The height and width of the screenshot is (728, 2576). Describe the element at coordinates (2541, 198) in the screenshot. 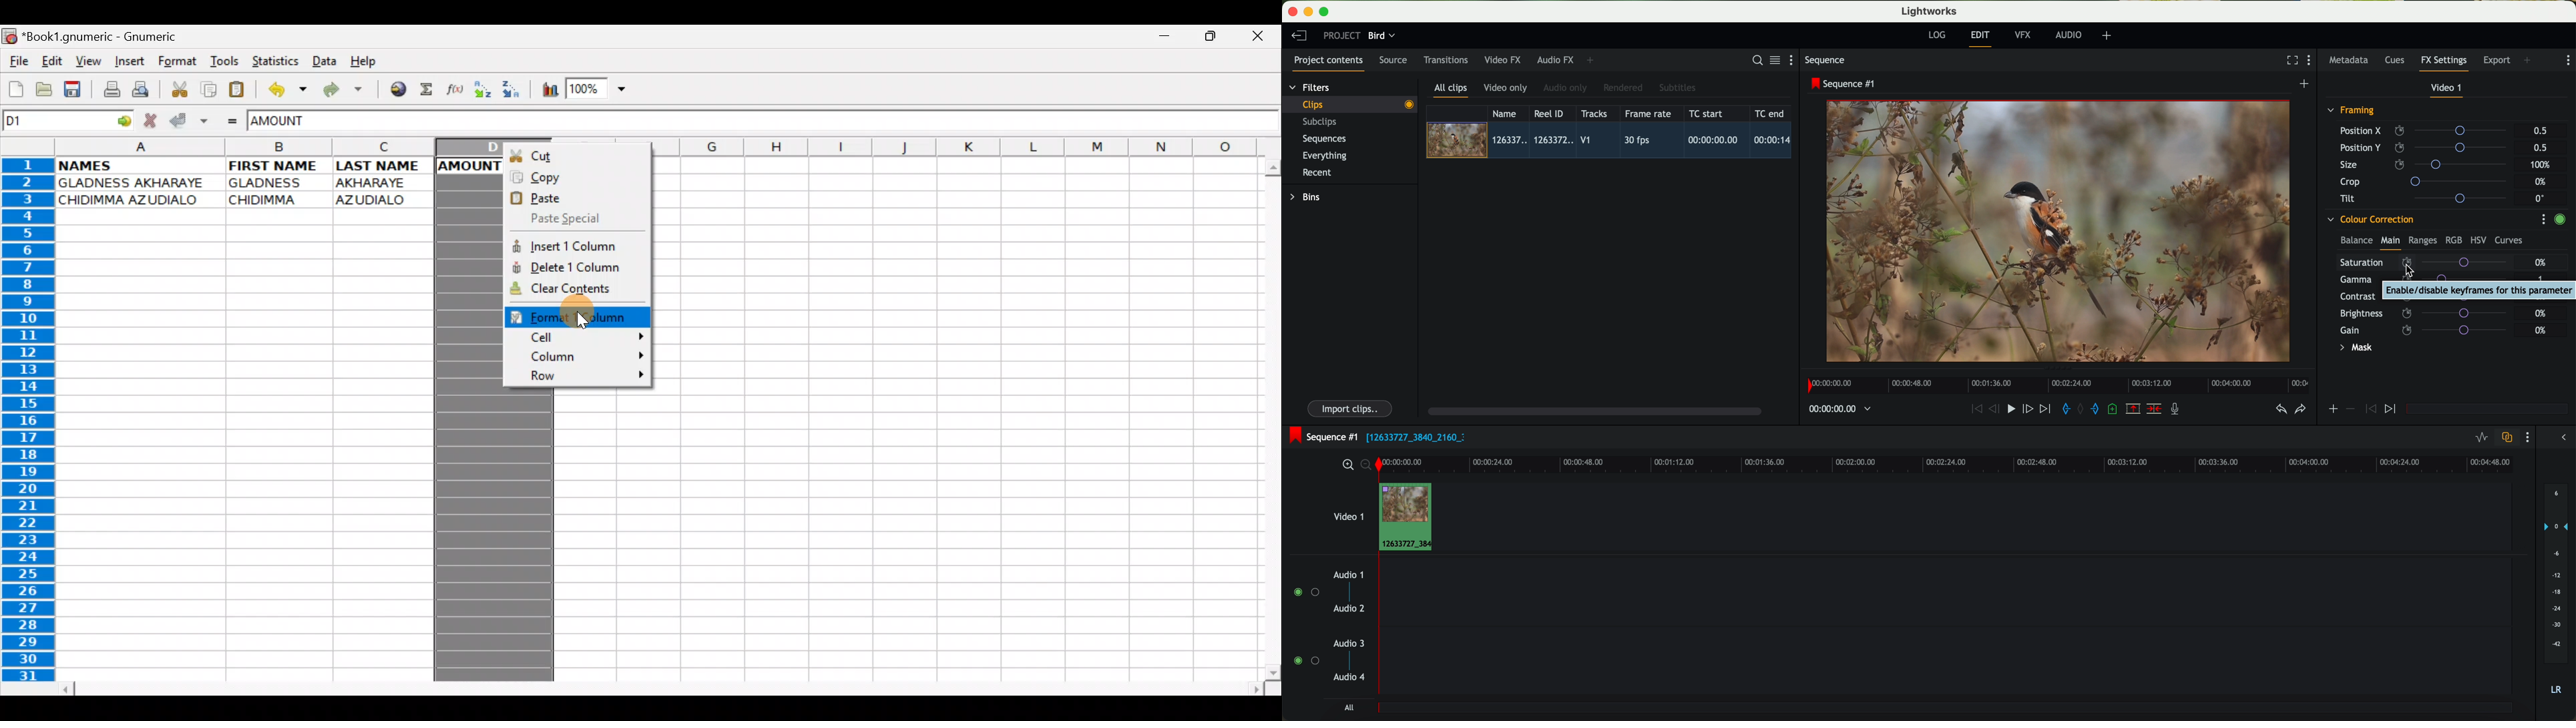

I see `0°` at that location.